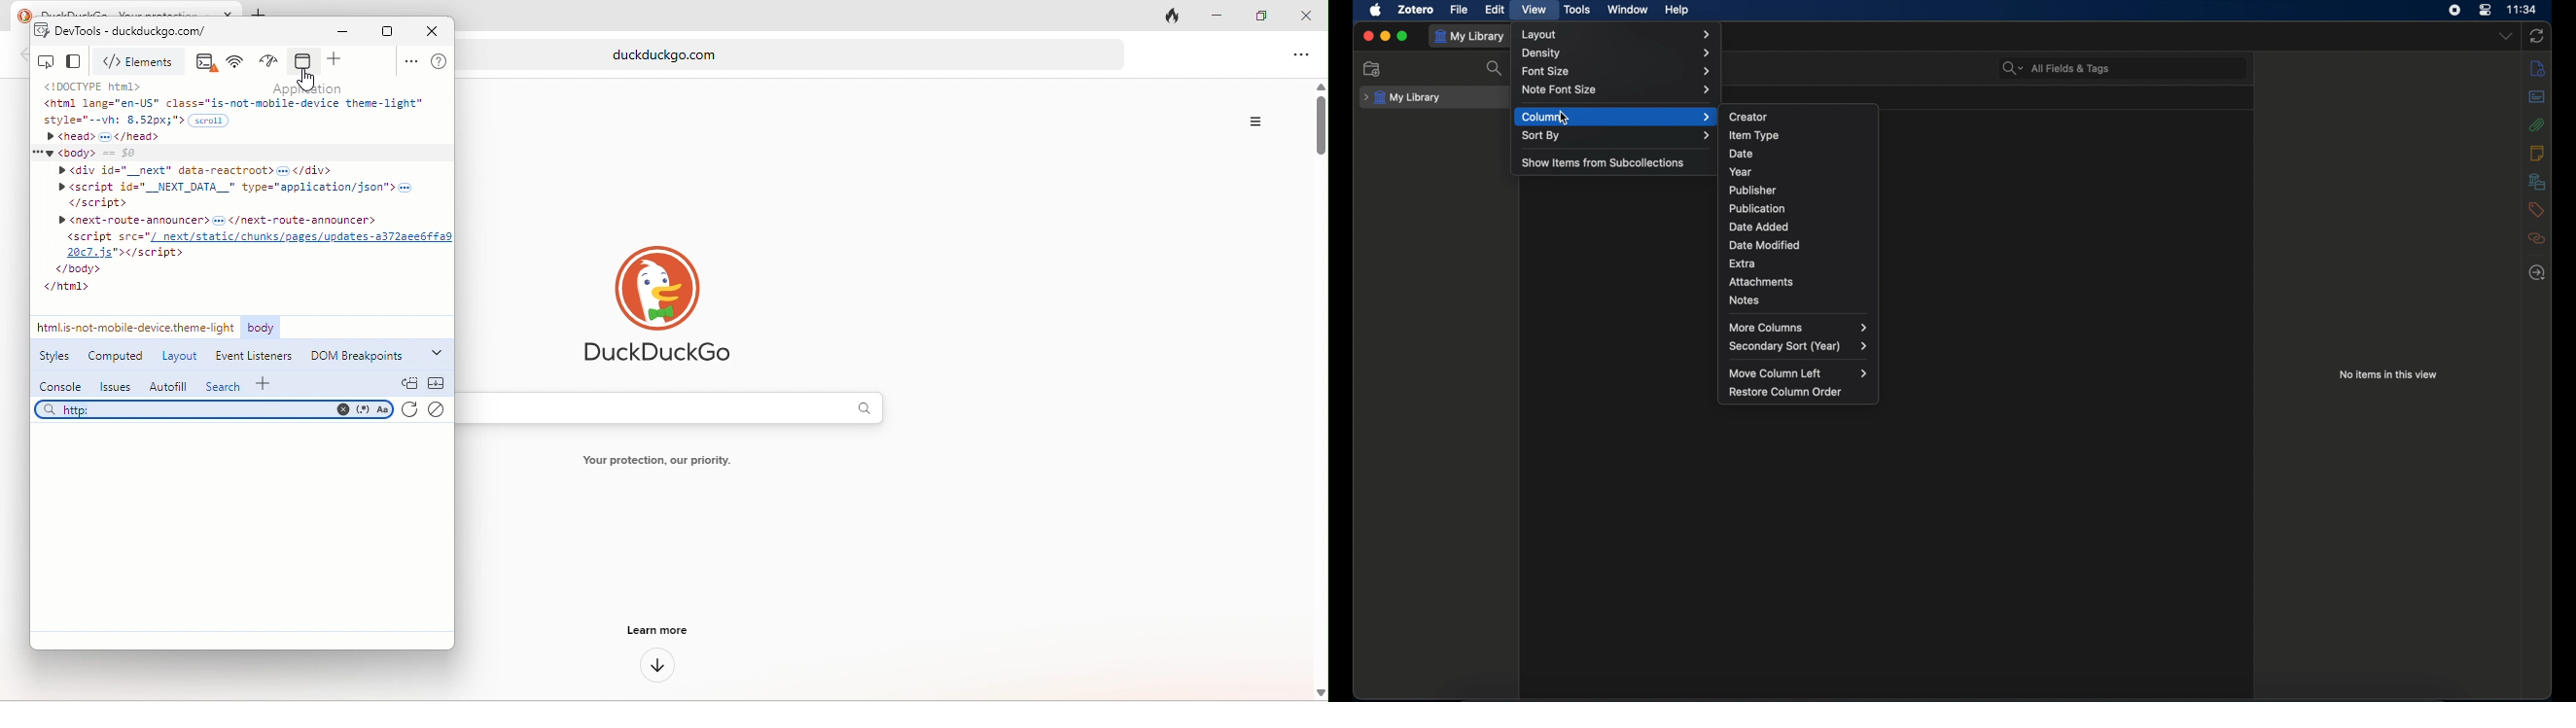 Image resolution: width=2576 pixels, height=728 pixels. I want to click on collapse, so click(440, 385).